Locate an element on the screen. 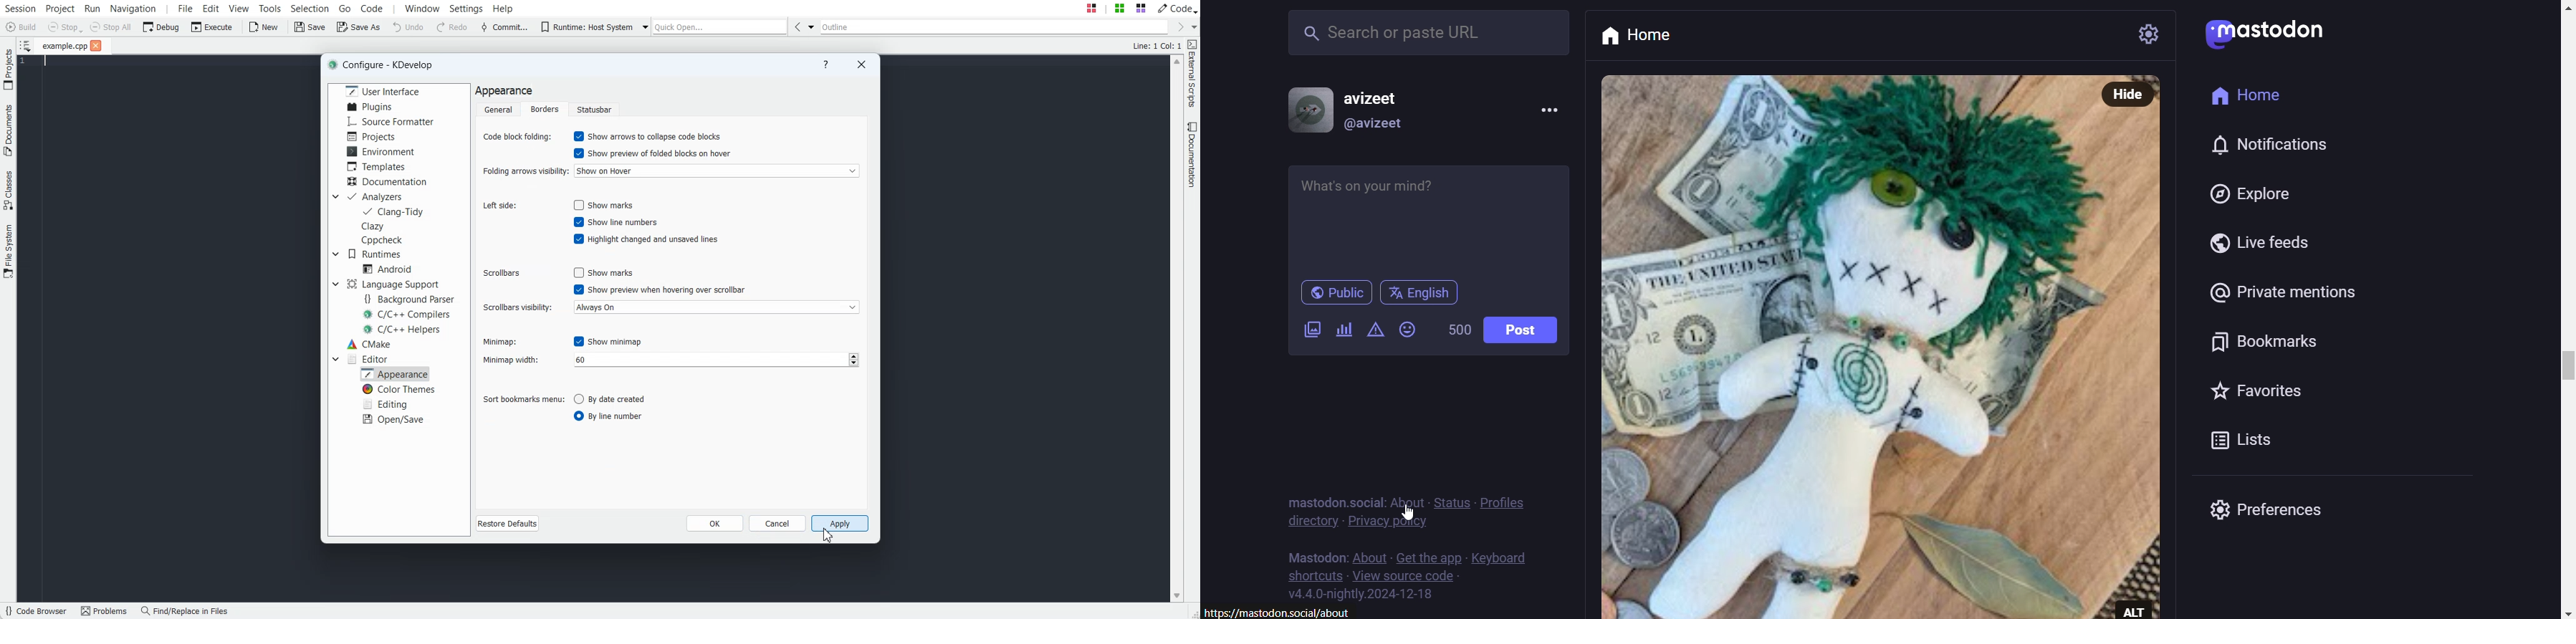 The width and height of the screenshot is (2576, 644). add emojis is located at coordinates (1411, 329).